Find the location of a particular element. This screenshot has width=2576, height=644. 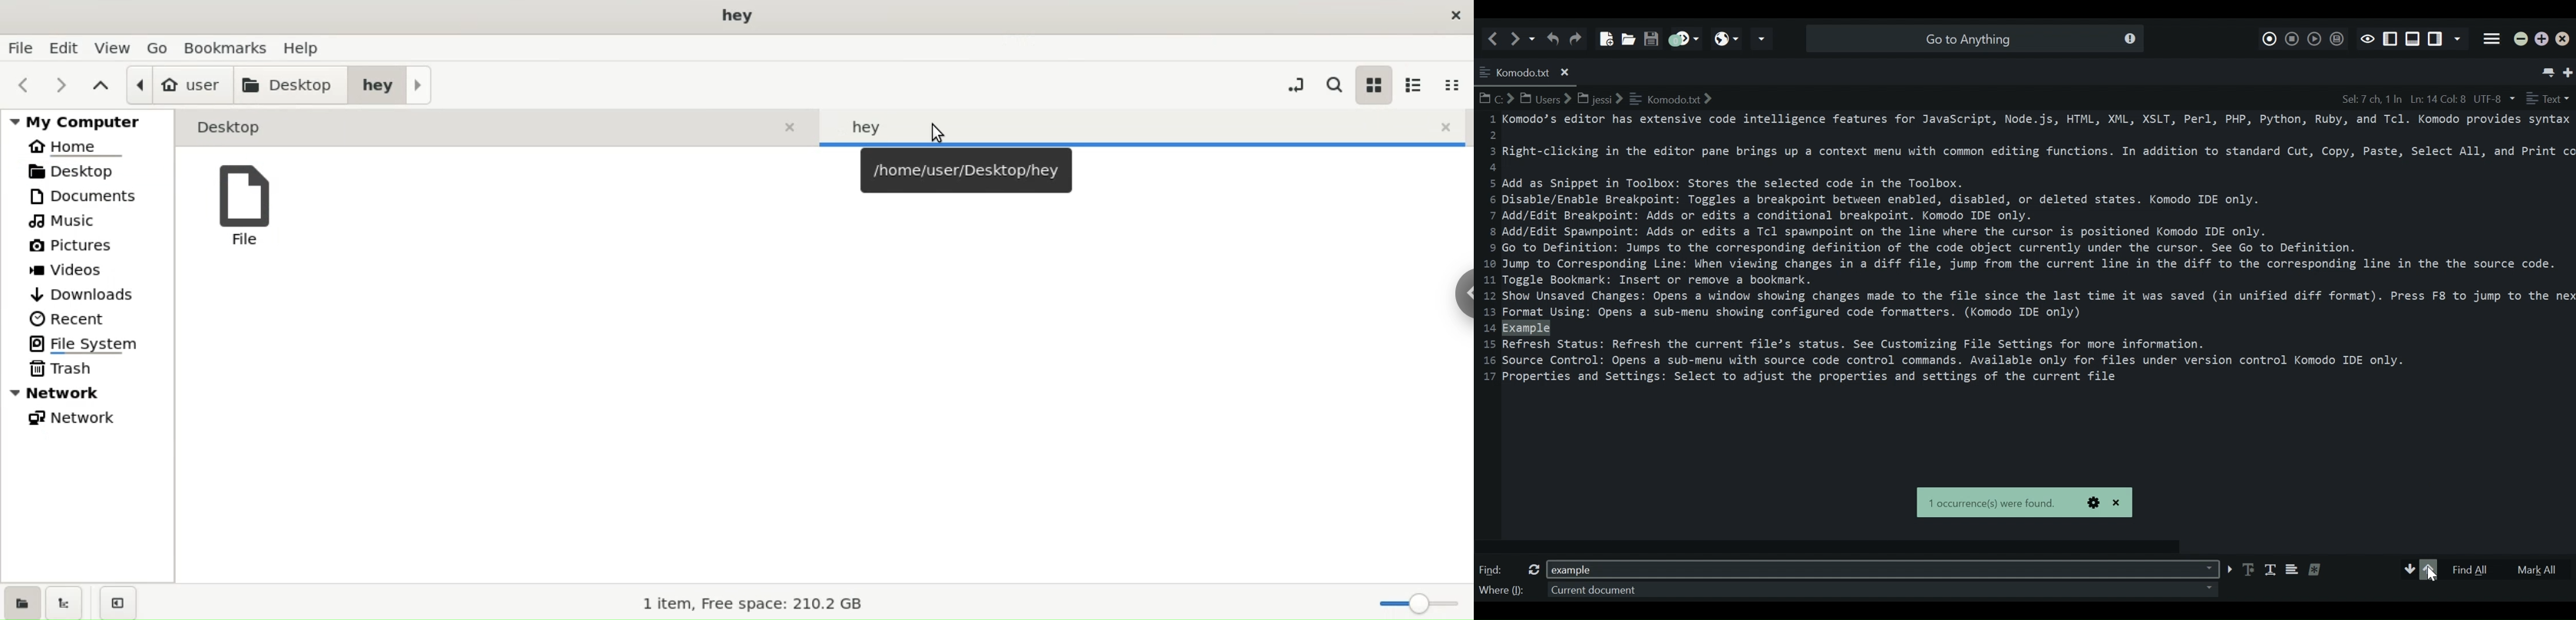

File Position is located at coordinates (2402, 99).